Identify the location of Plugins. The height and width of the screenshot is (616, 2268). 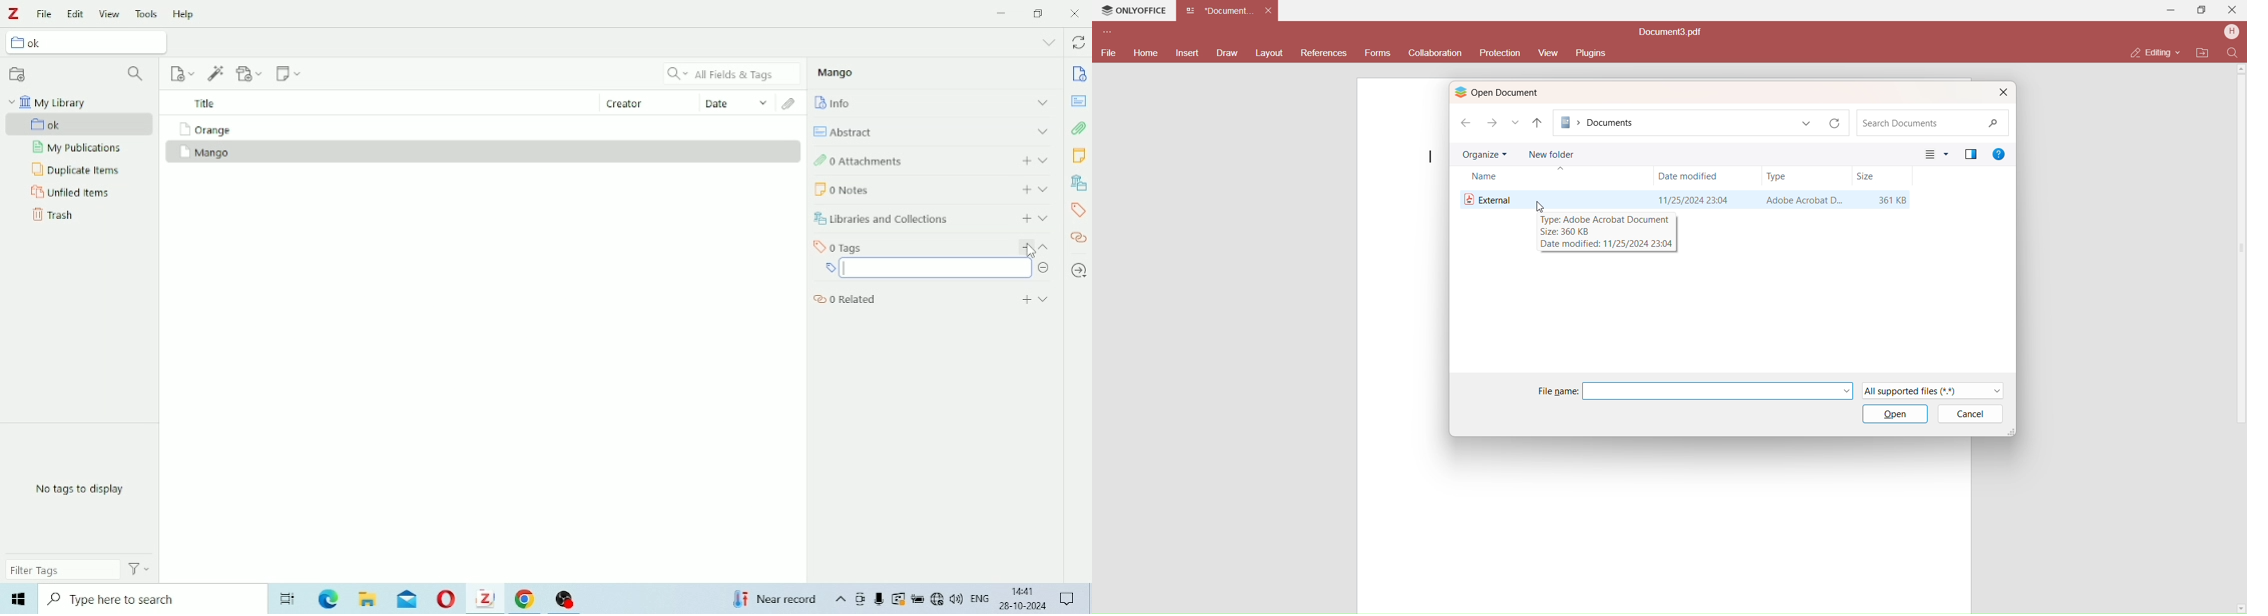
(1594, 52).